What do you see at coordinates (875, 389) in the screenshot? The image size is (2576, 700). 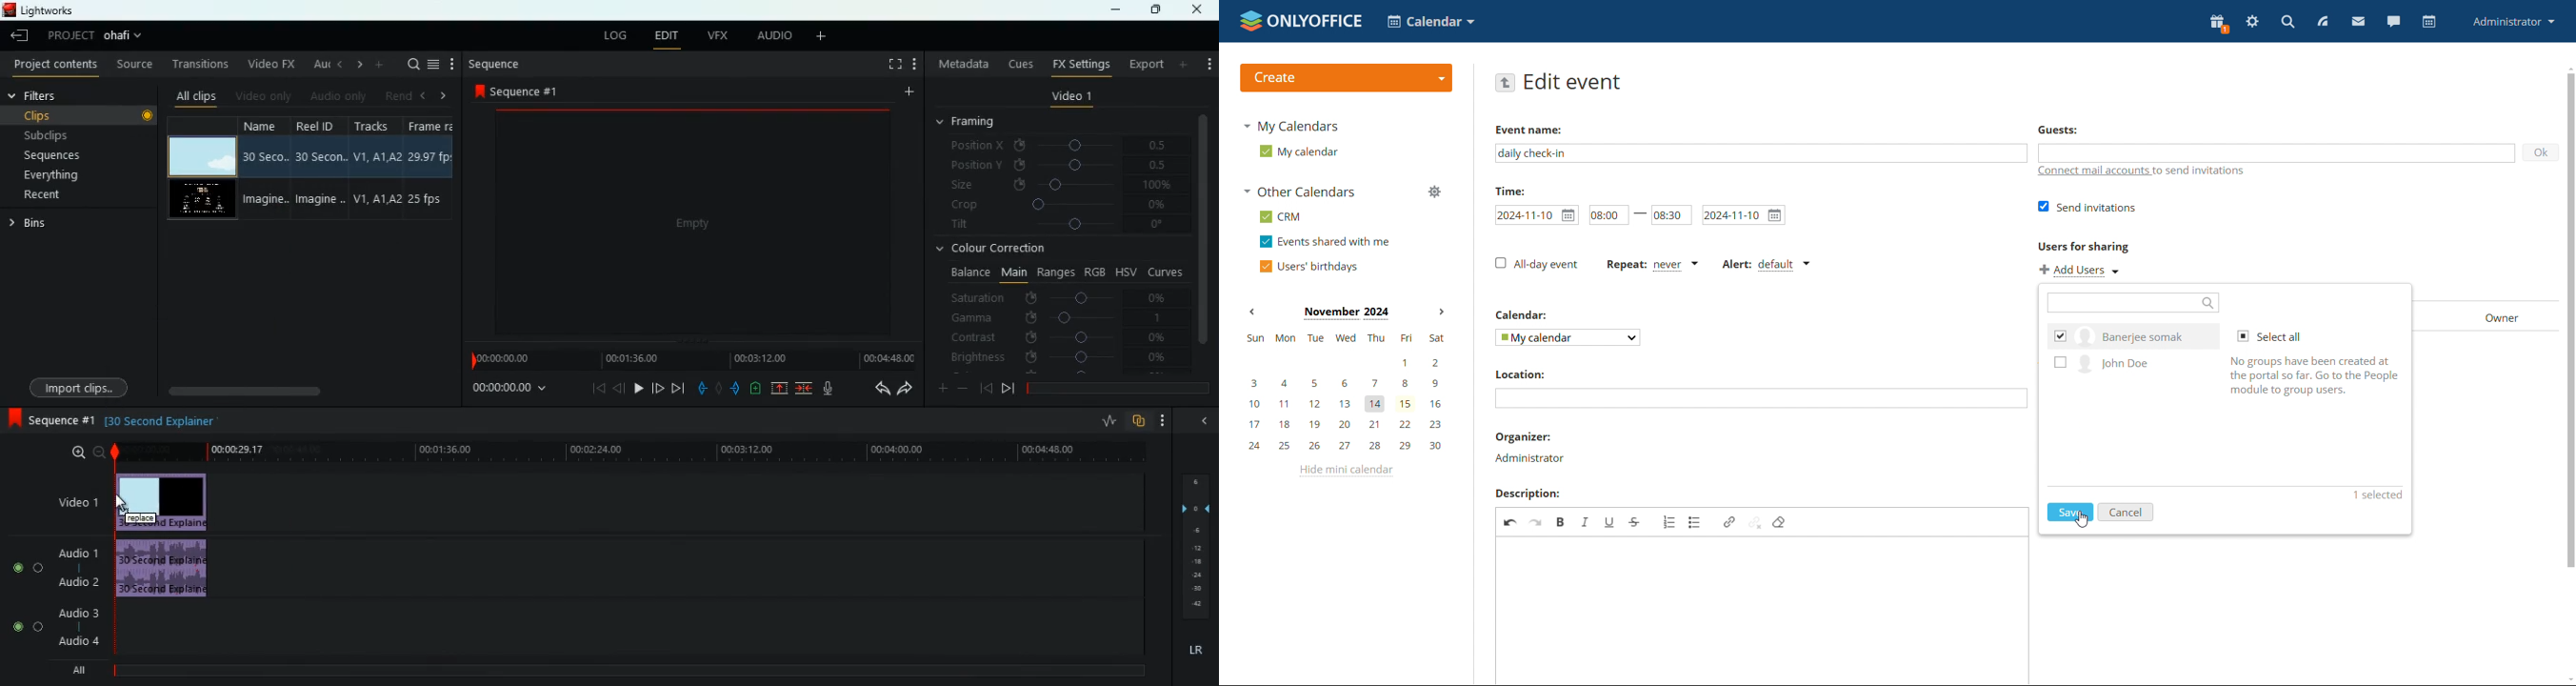 I see `back` at bounding box center [875, 389].